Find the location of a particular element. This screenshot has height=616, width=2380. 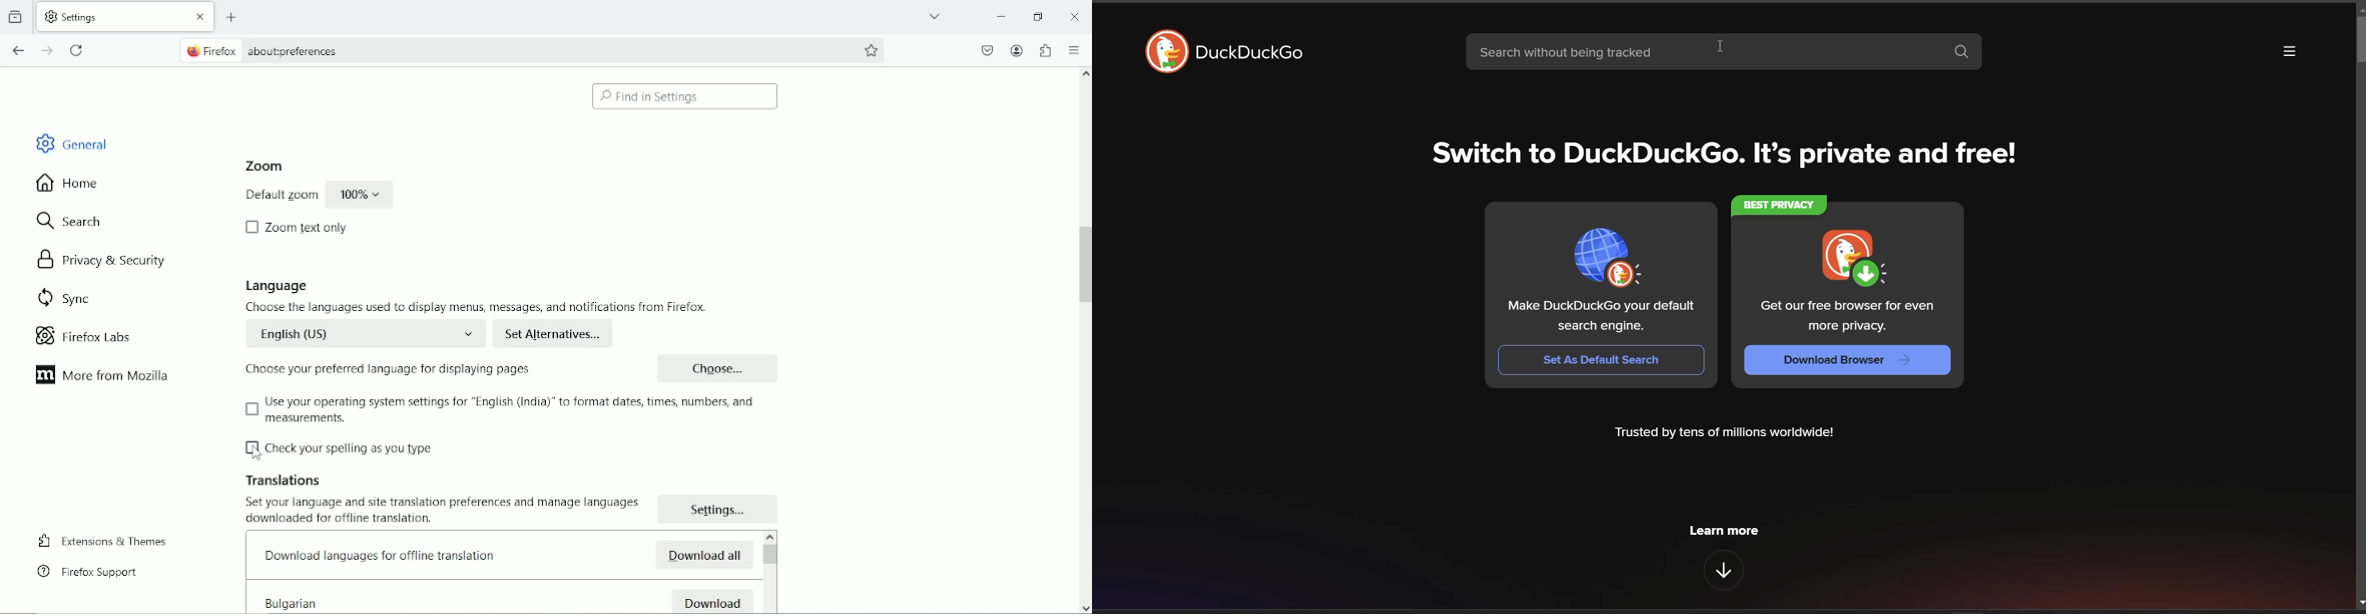

New tab is located at coordinates (233, 17).